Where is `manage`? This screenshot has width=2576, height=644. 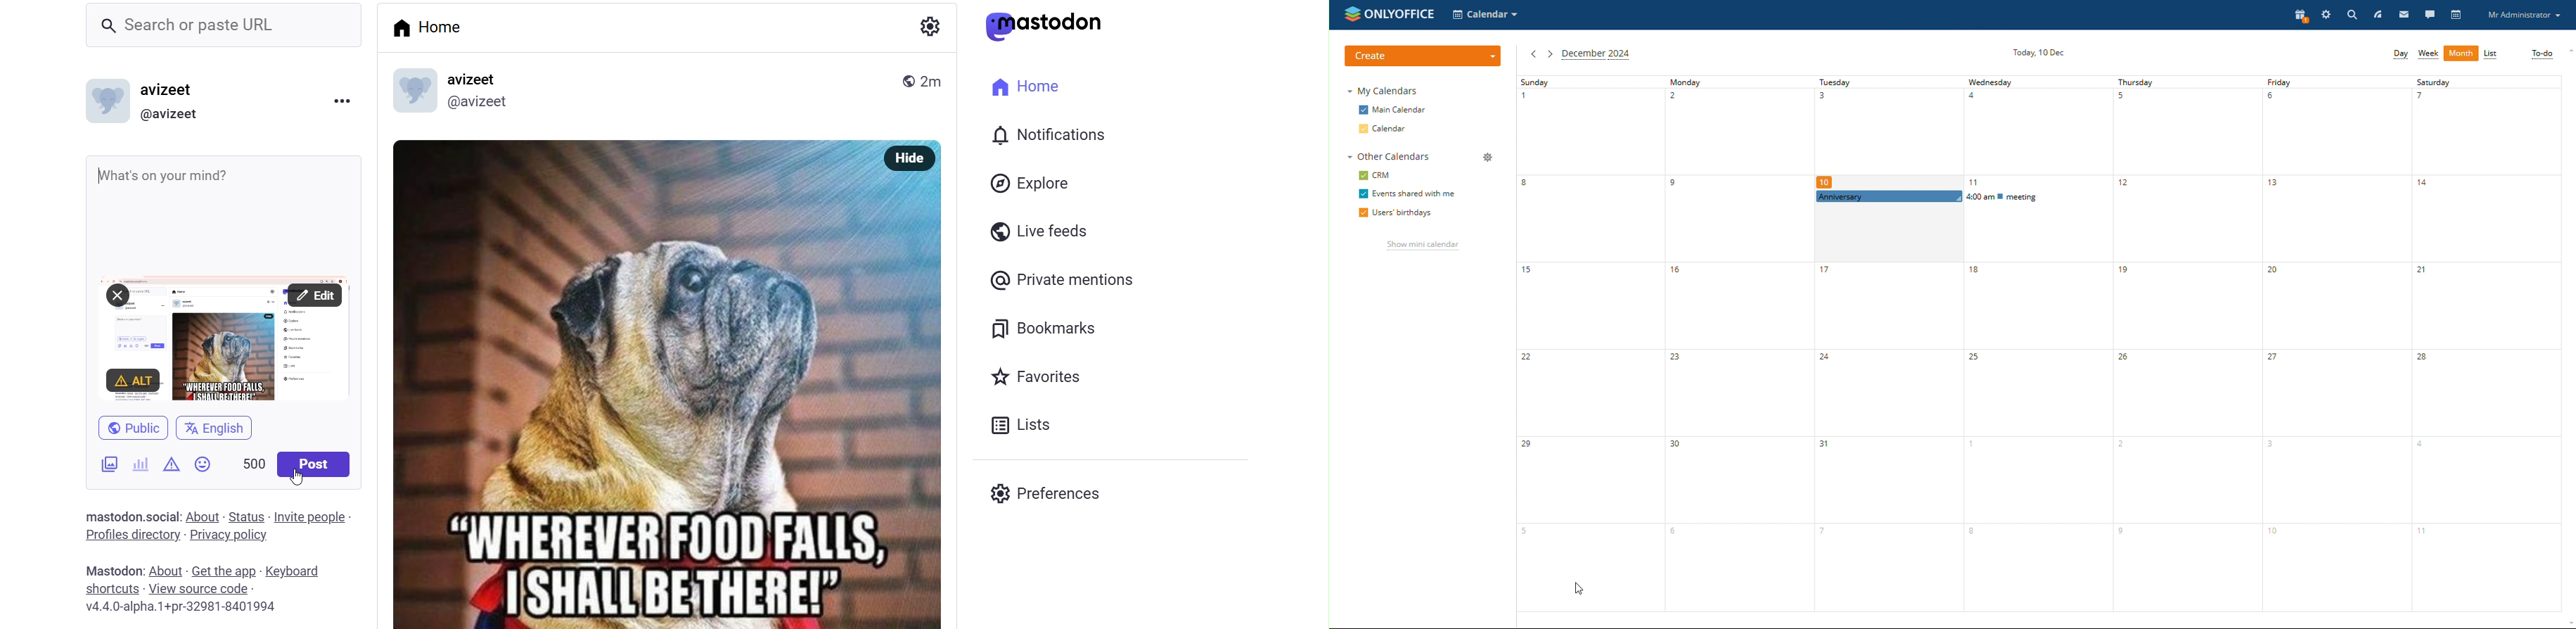 manage is located at coordinates (1486, 157).